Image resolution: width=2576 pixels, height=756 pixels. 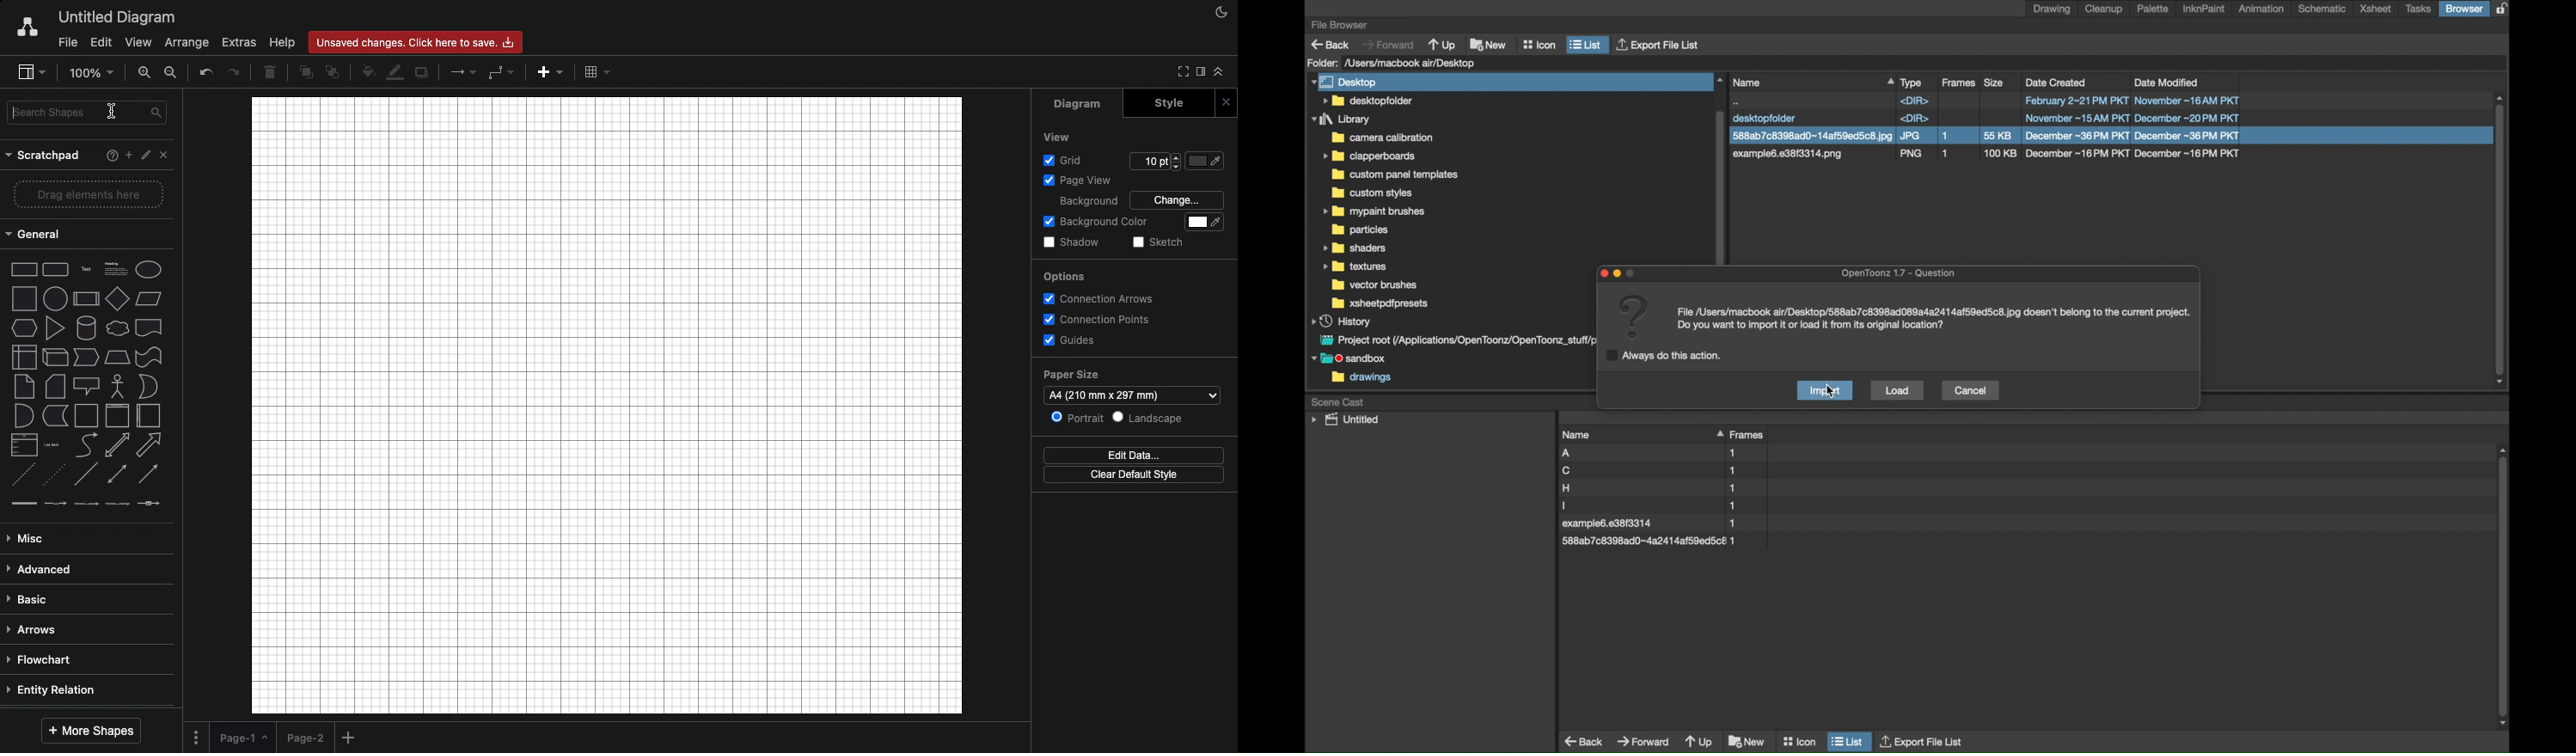 I want to click on cursor, so click(x=112, y=111).